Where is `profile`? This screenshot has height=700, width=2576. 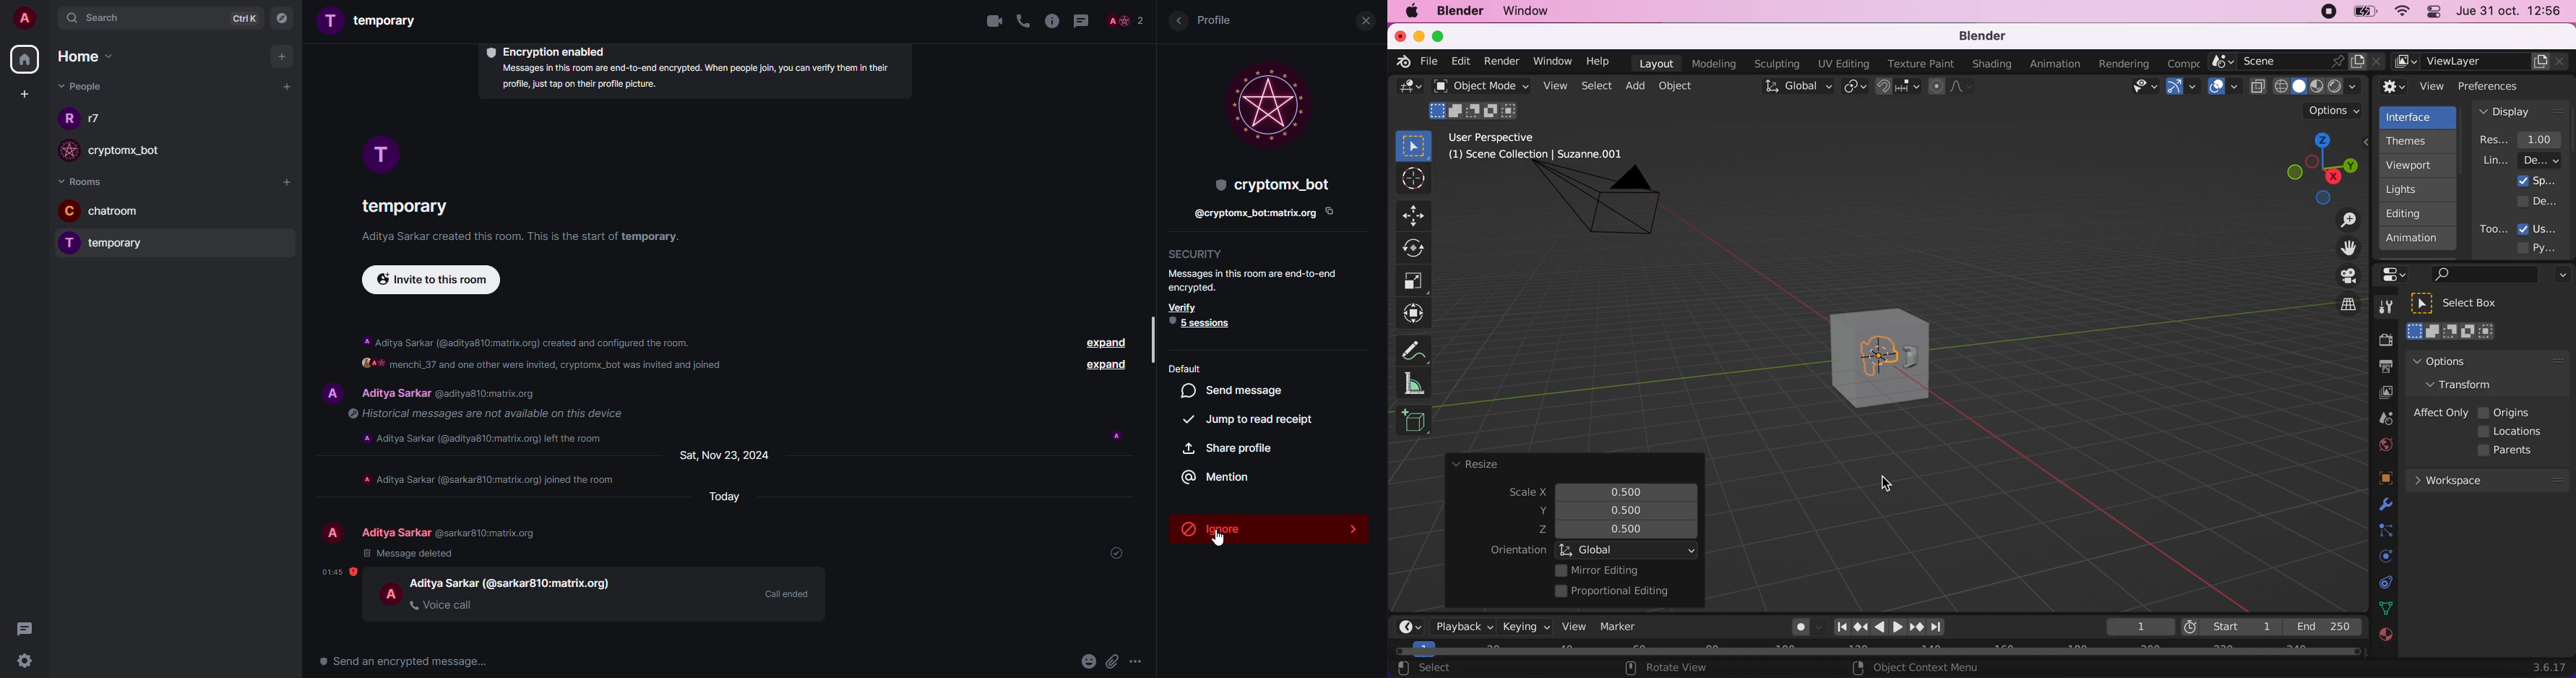
profile is located at coordinates (1267, 103).